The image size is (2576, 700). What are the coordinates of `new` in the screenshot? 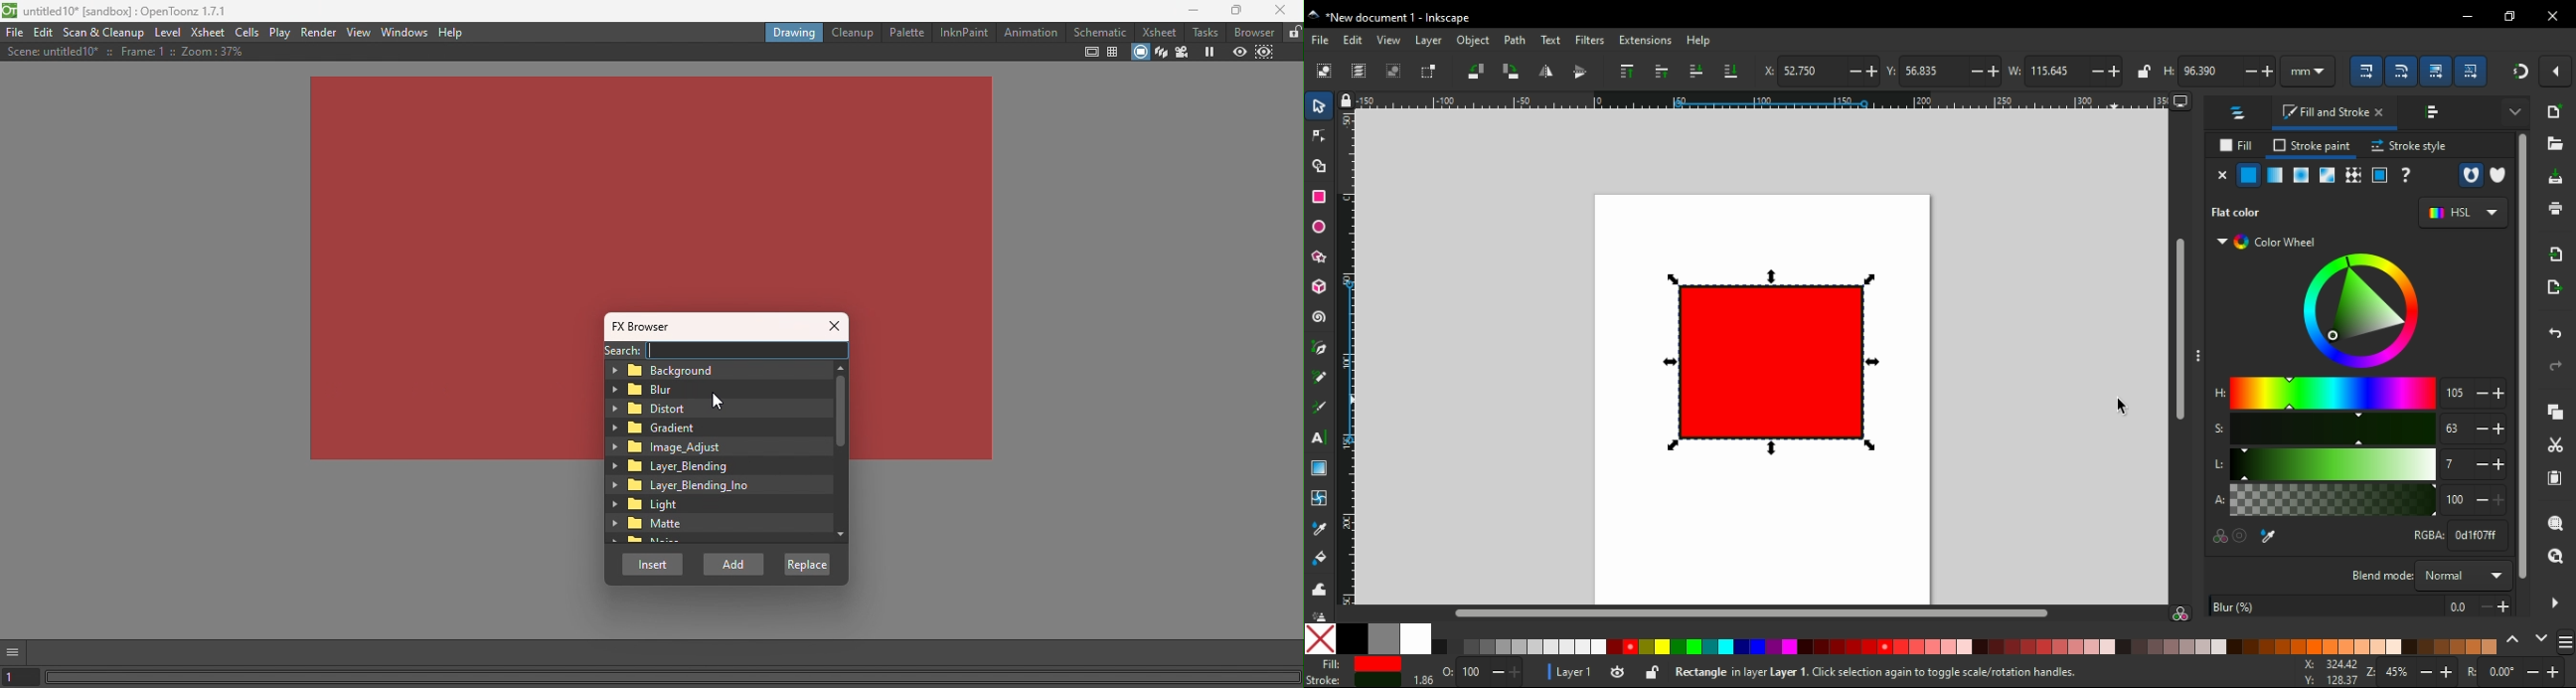 It's located at (2554, 109).